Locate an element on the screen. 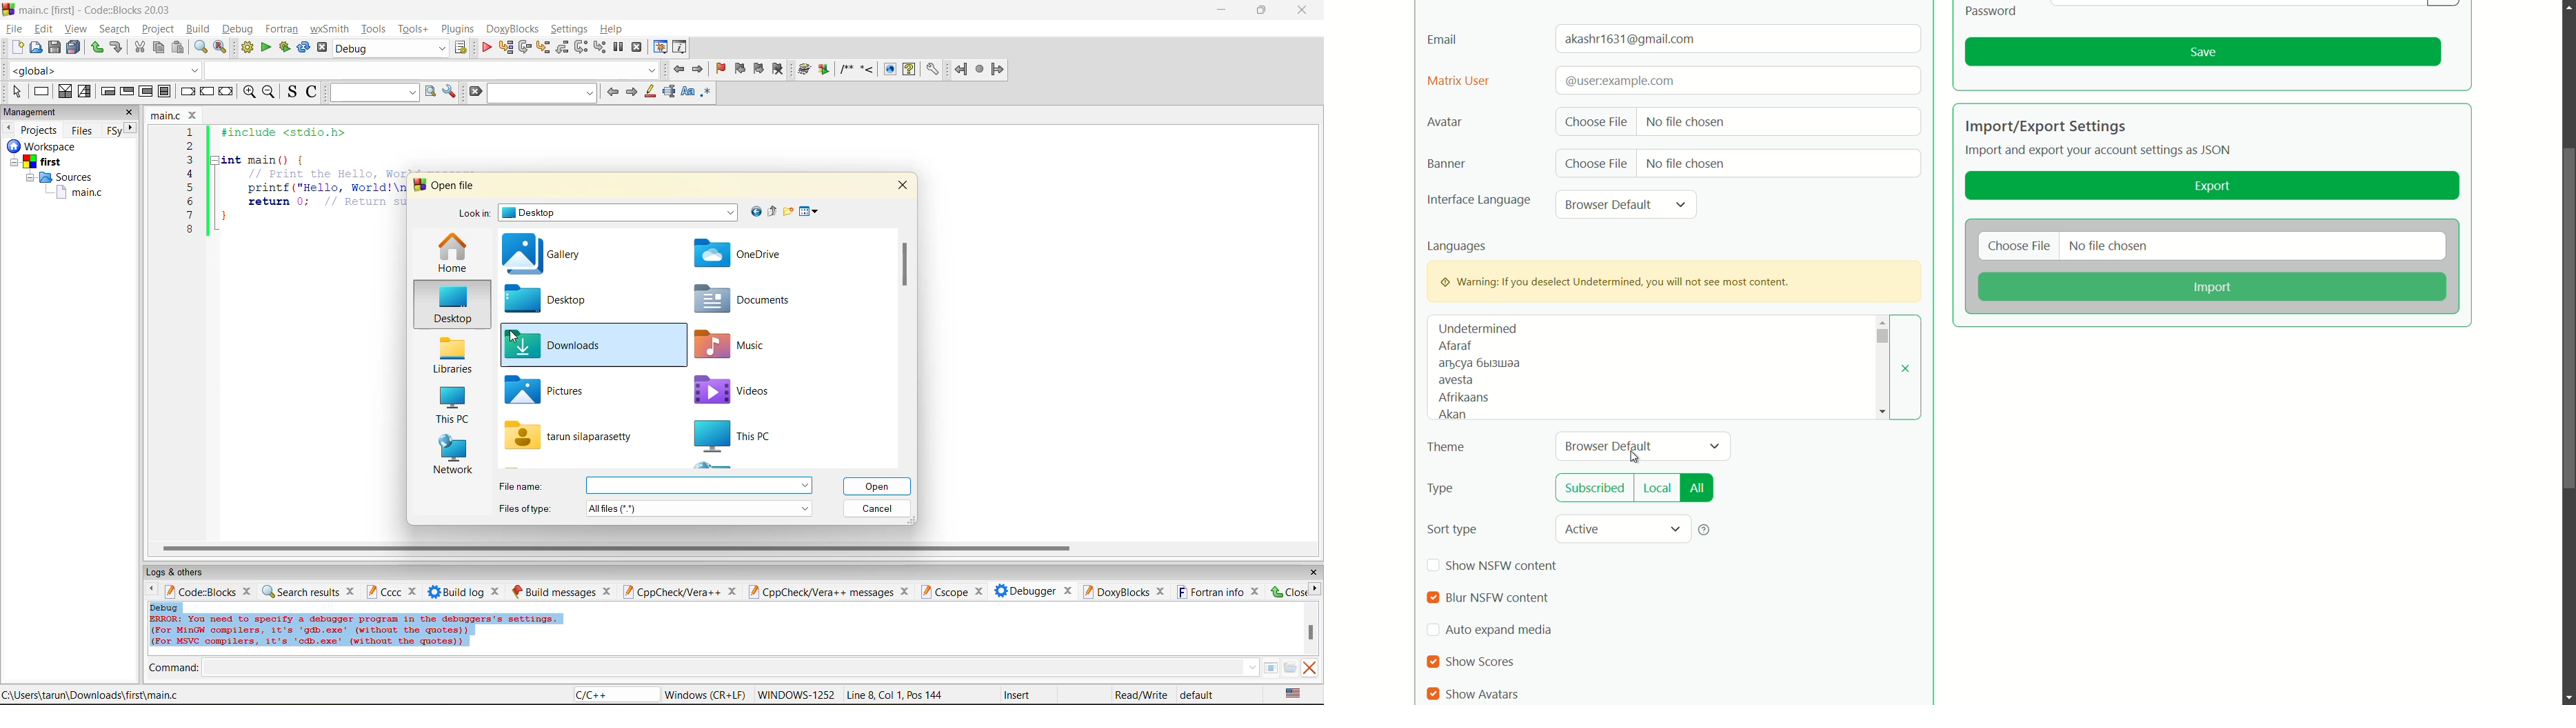 Image resolution: width=2576 pixels, height=728 pixels. debug is located at coordinates (236, 29).